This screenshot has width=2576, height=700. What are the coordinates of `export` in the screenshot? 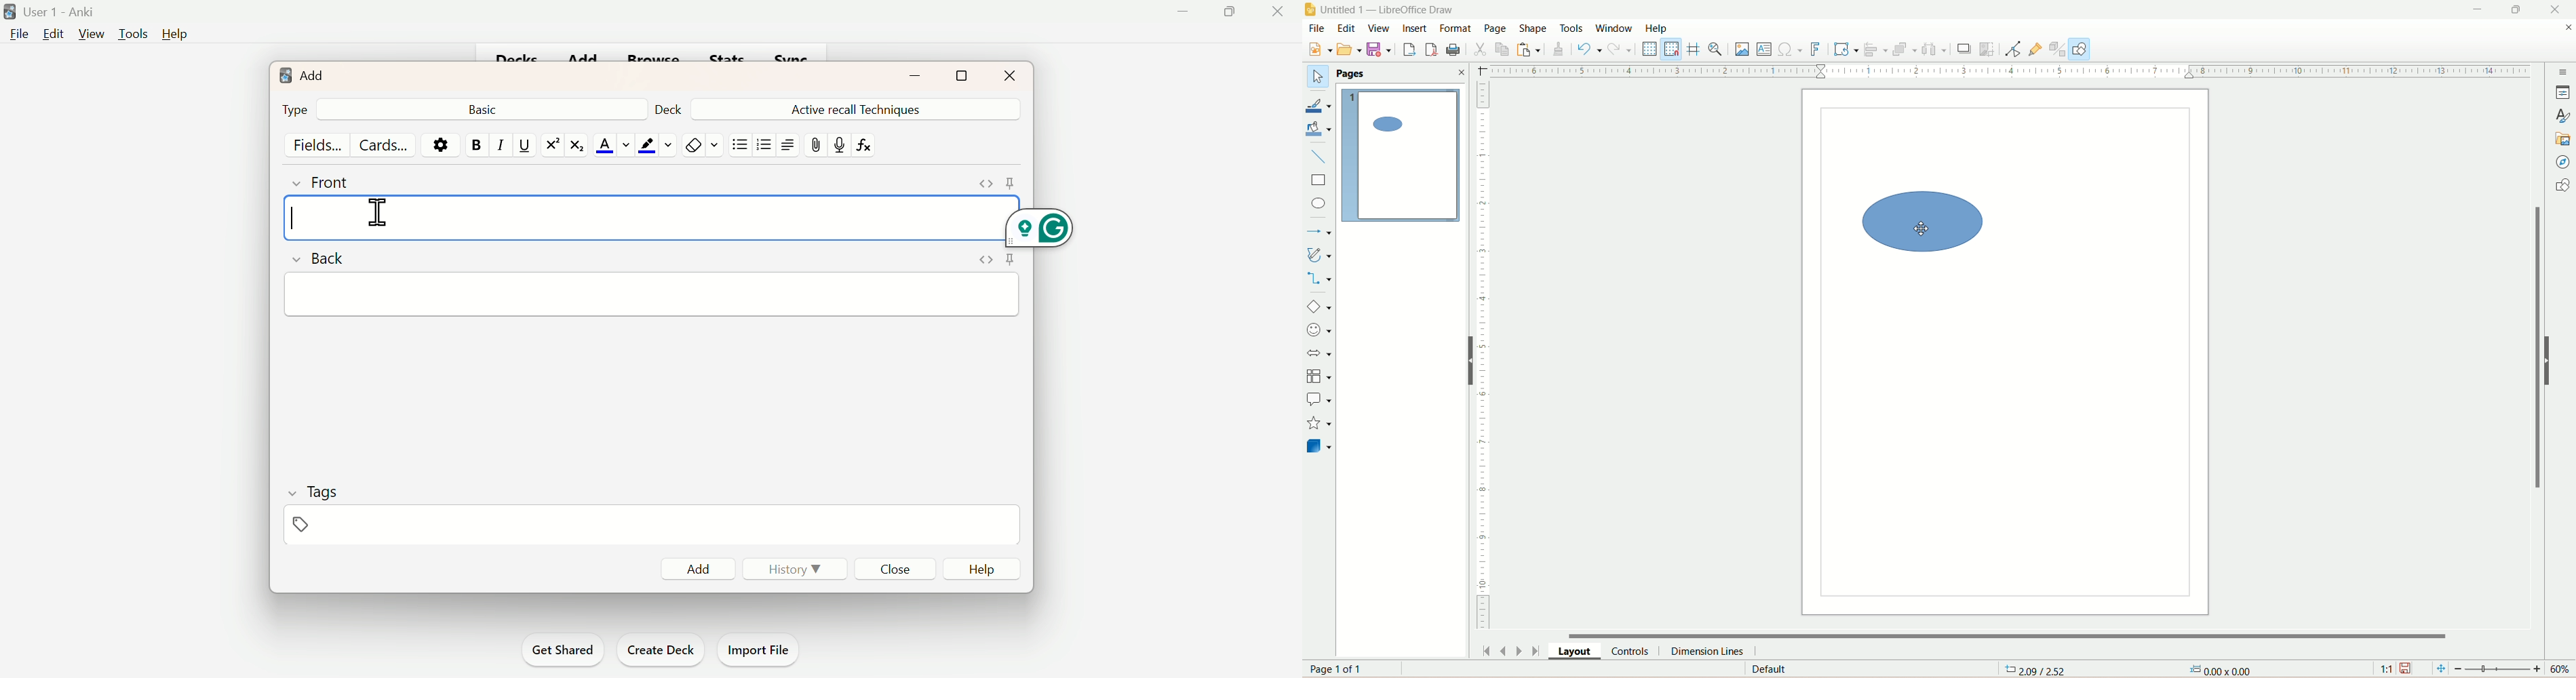 It's located at (1410, 46).